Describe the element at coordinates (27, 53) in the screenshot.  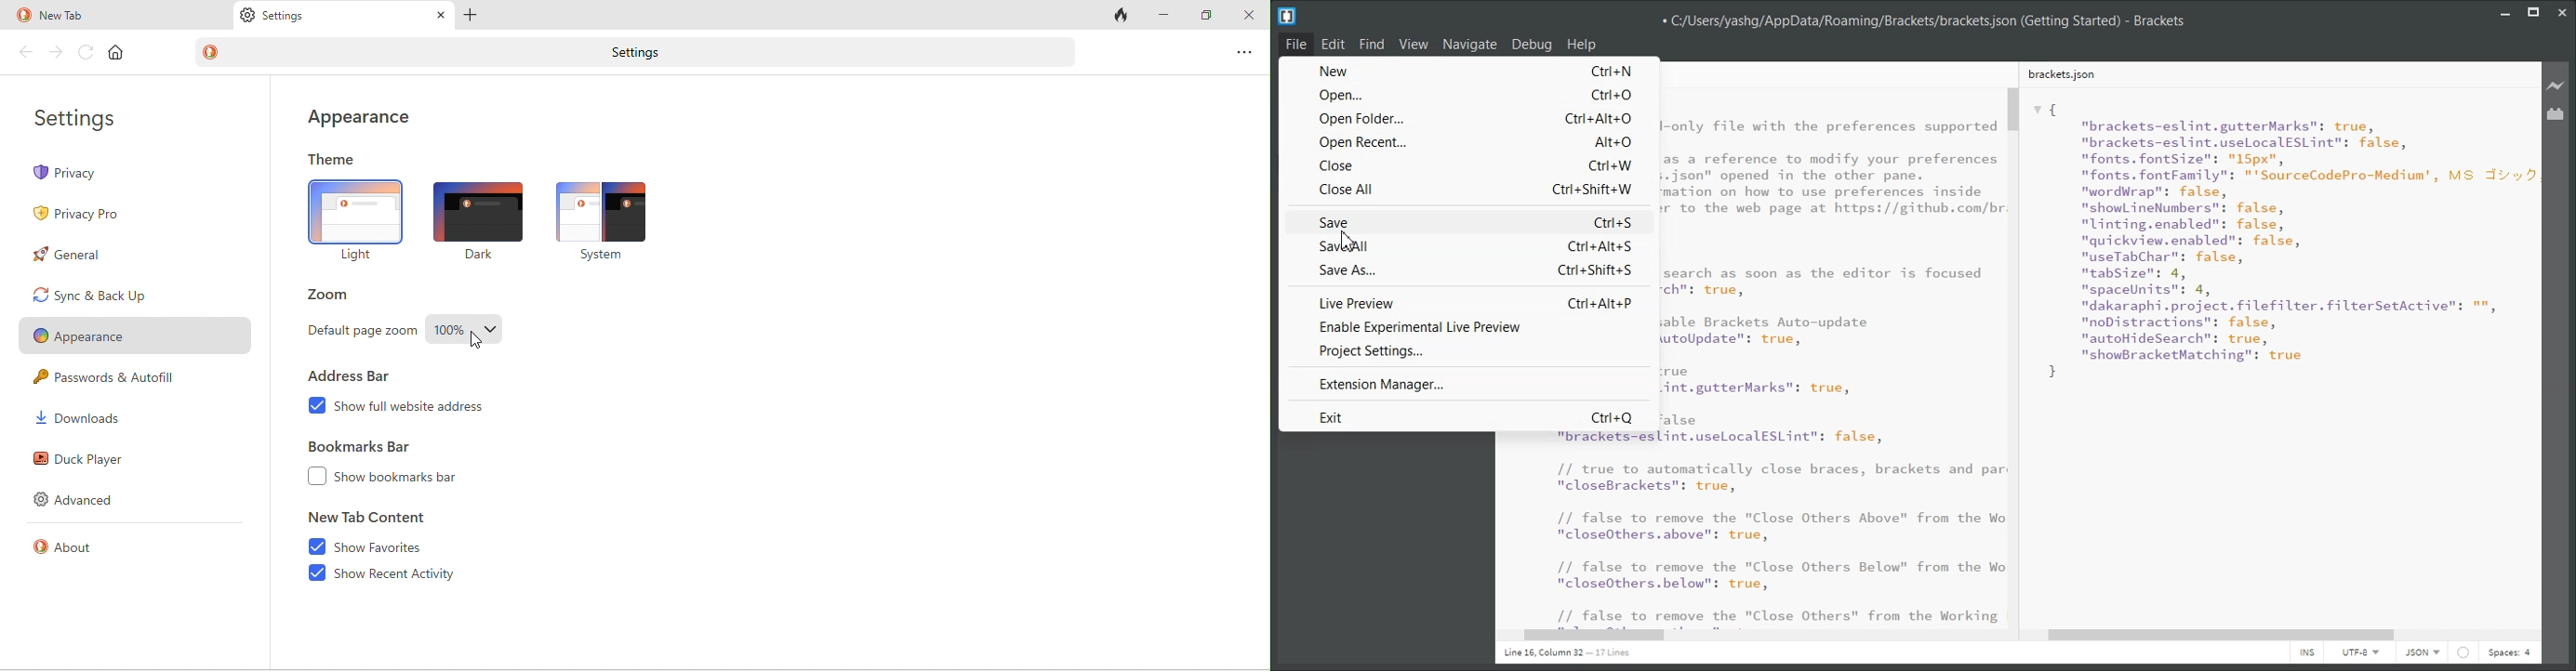
I see `back` at that location.